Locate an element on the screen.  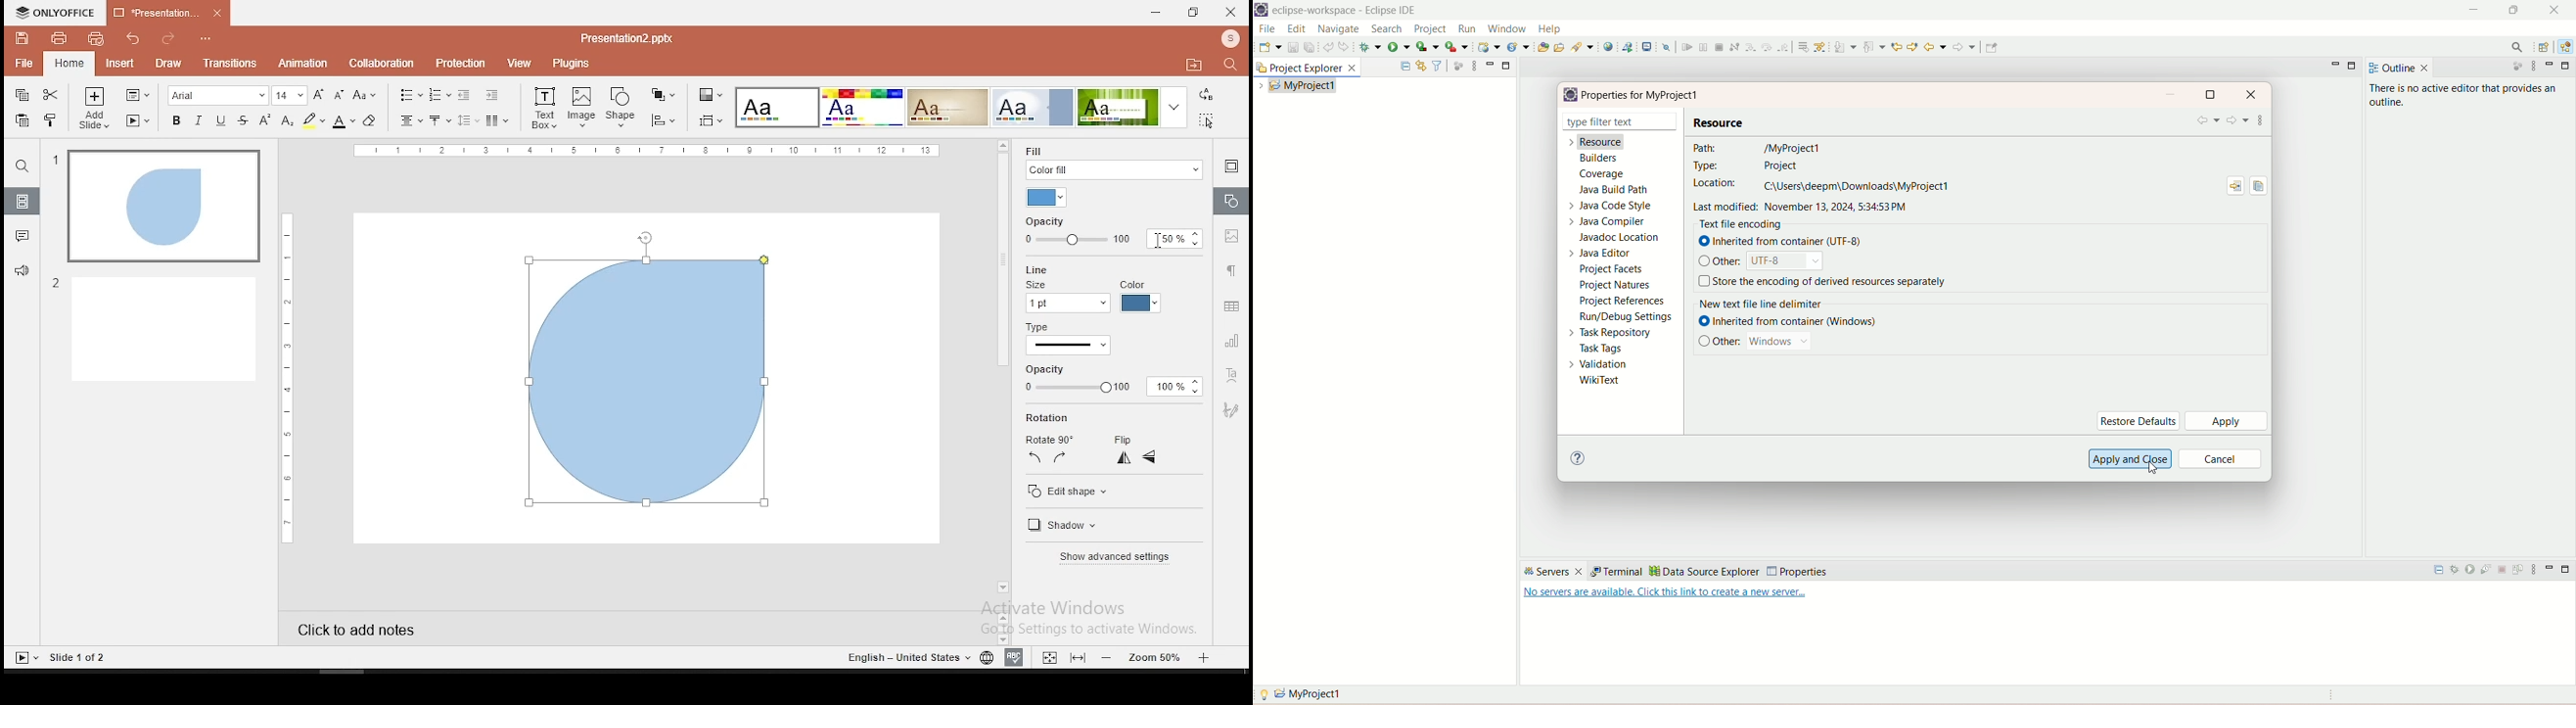
shape settings is located at coordinates (1229, 202).